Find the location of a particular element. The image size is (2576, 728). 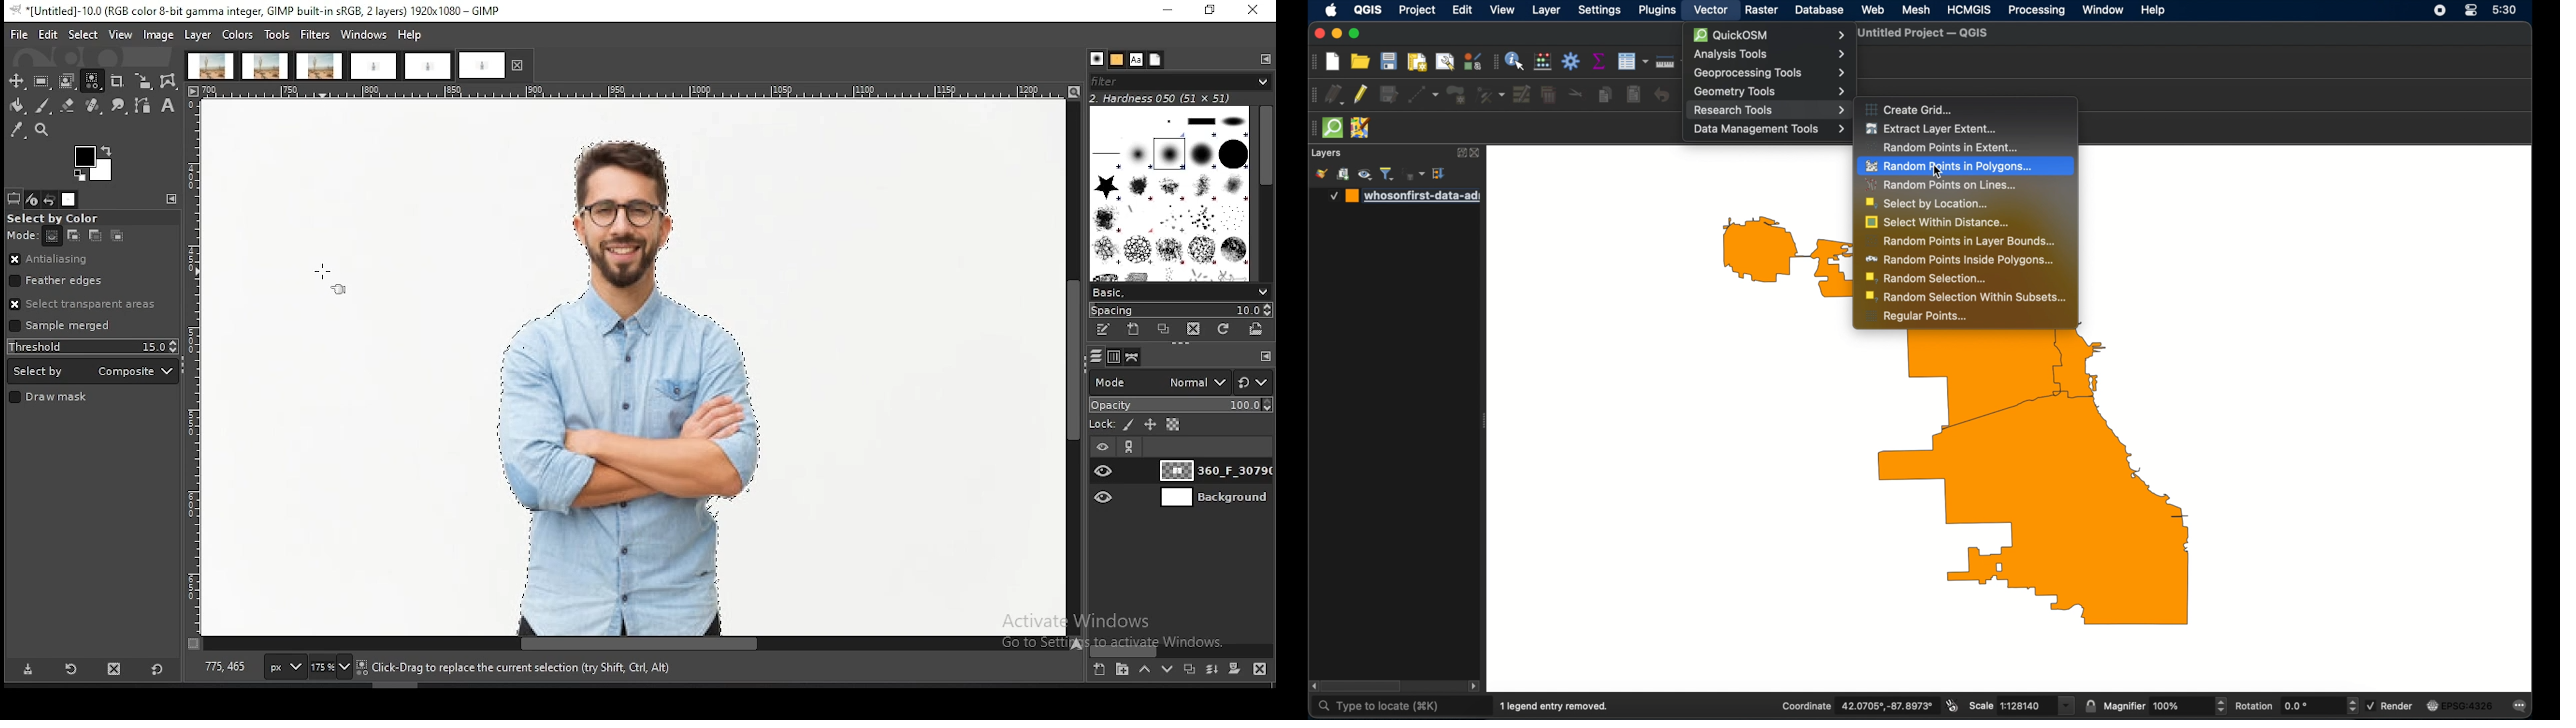

lock alpha channel is located at coordinates (1173, 425).